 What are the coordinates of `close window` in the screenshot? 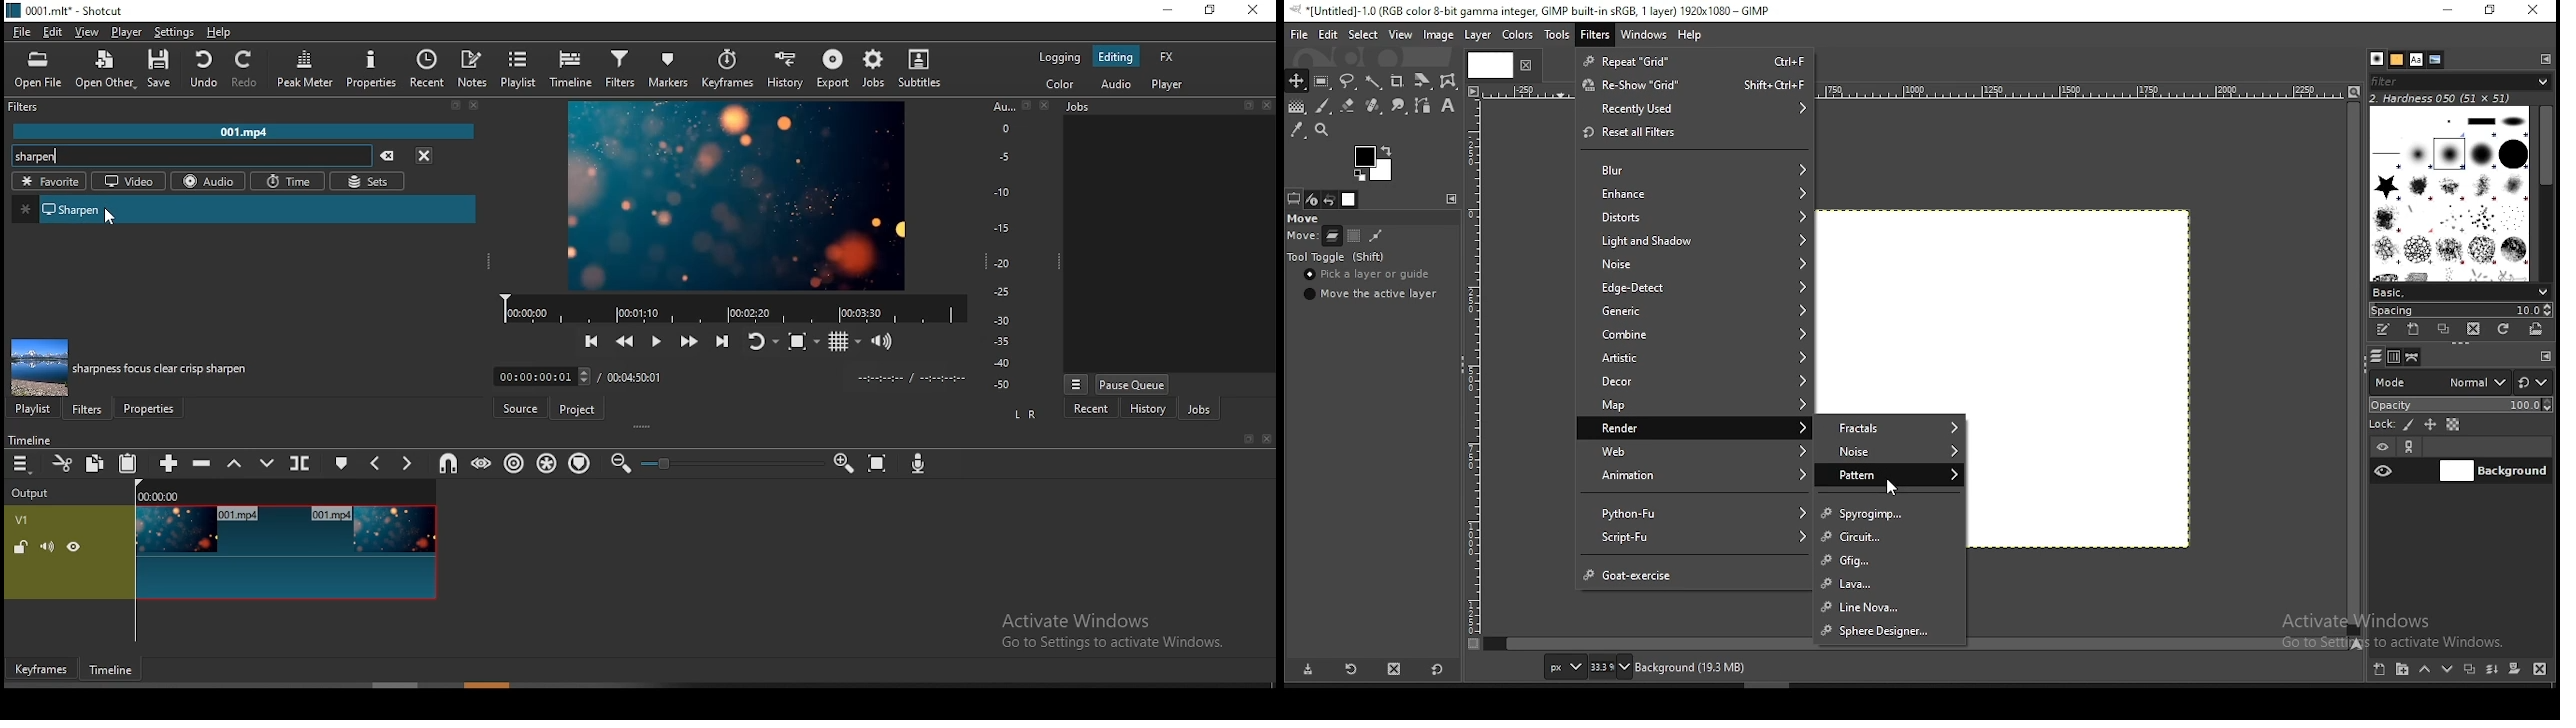 It's located at (1252, 11).